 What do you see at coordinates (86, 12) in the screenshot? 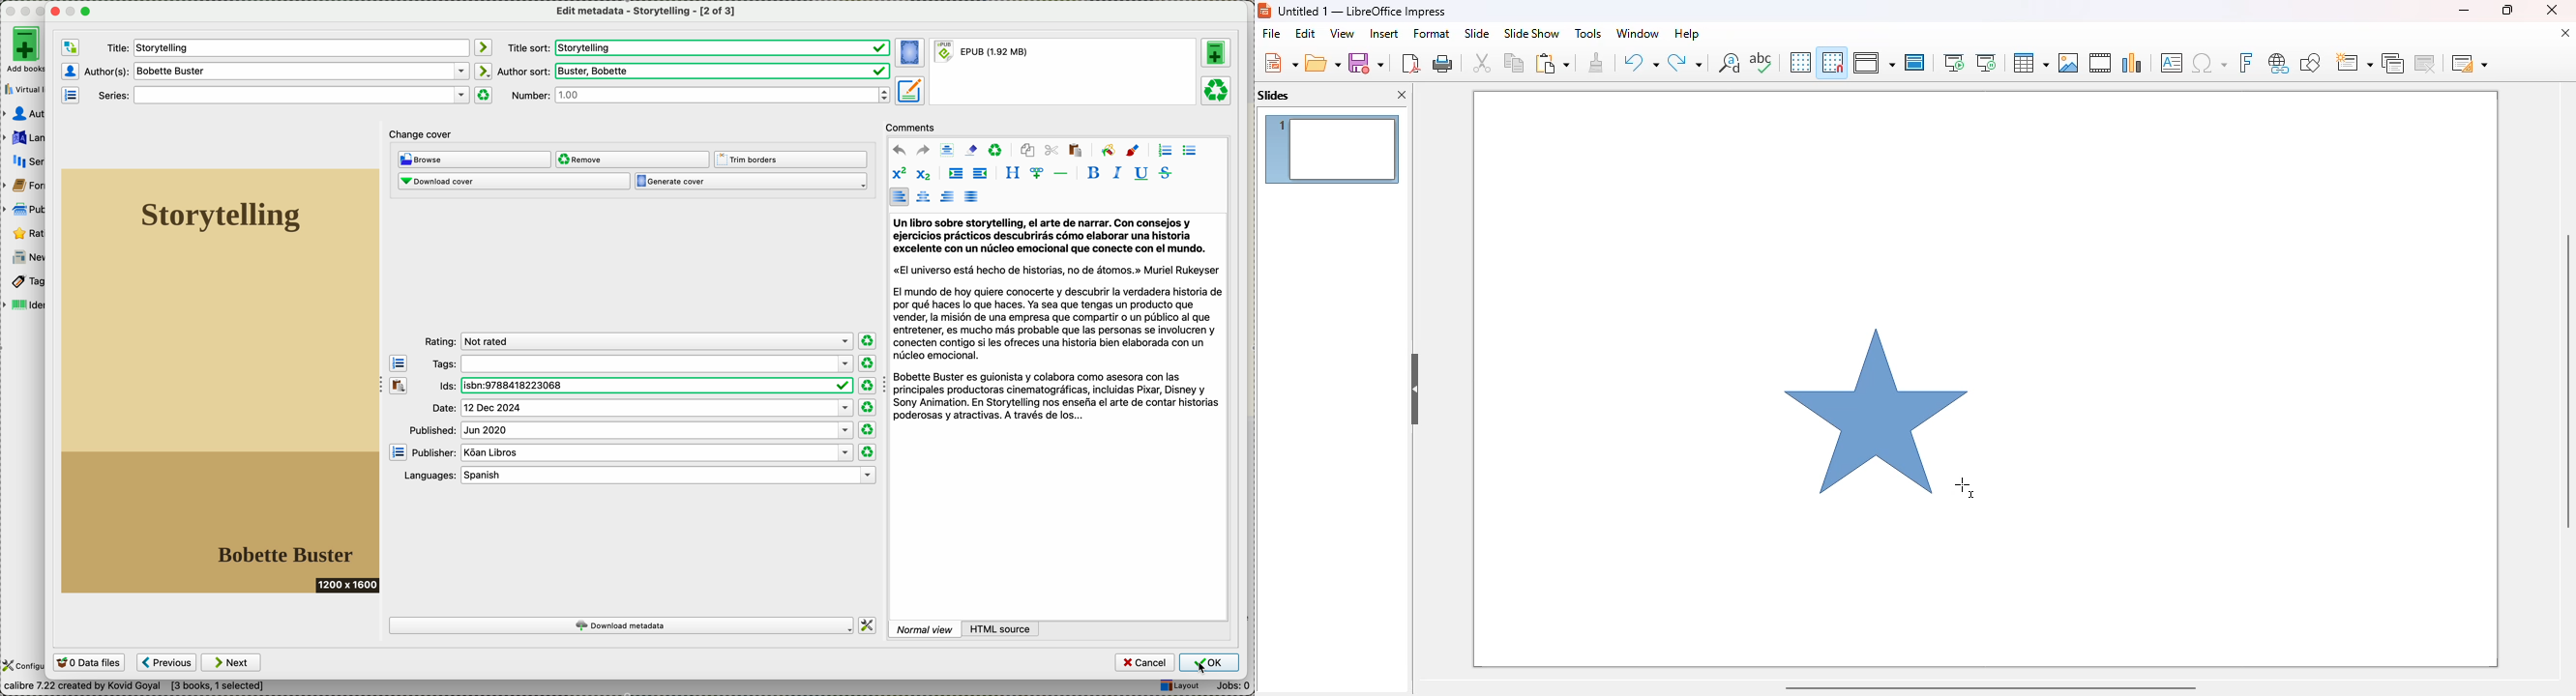
I see `maximize` at bounding box center [86, 12].